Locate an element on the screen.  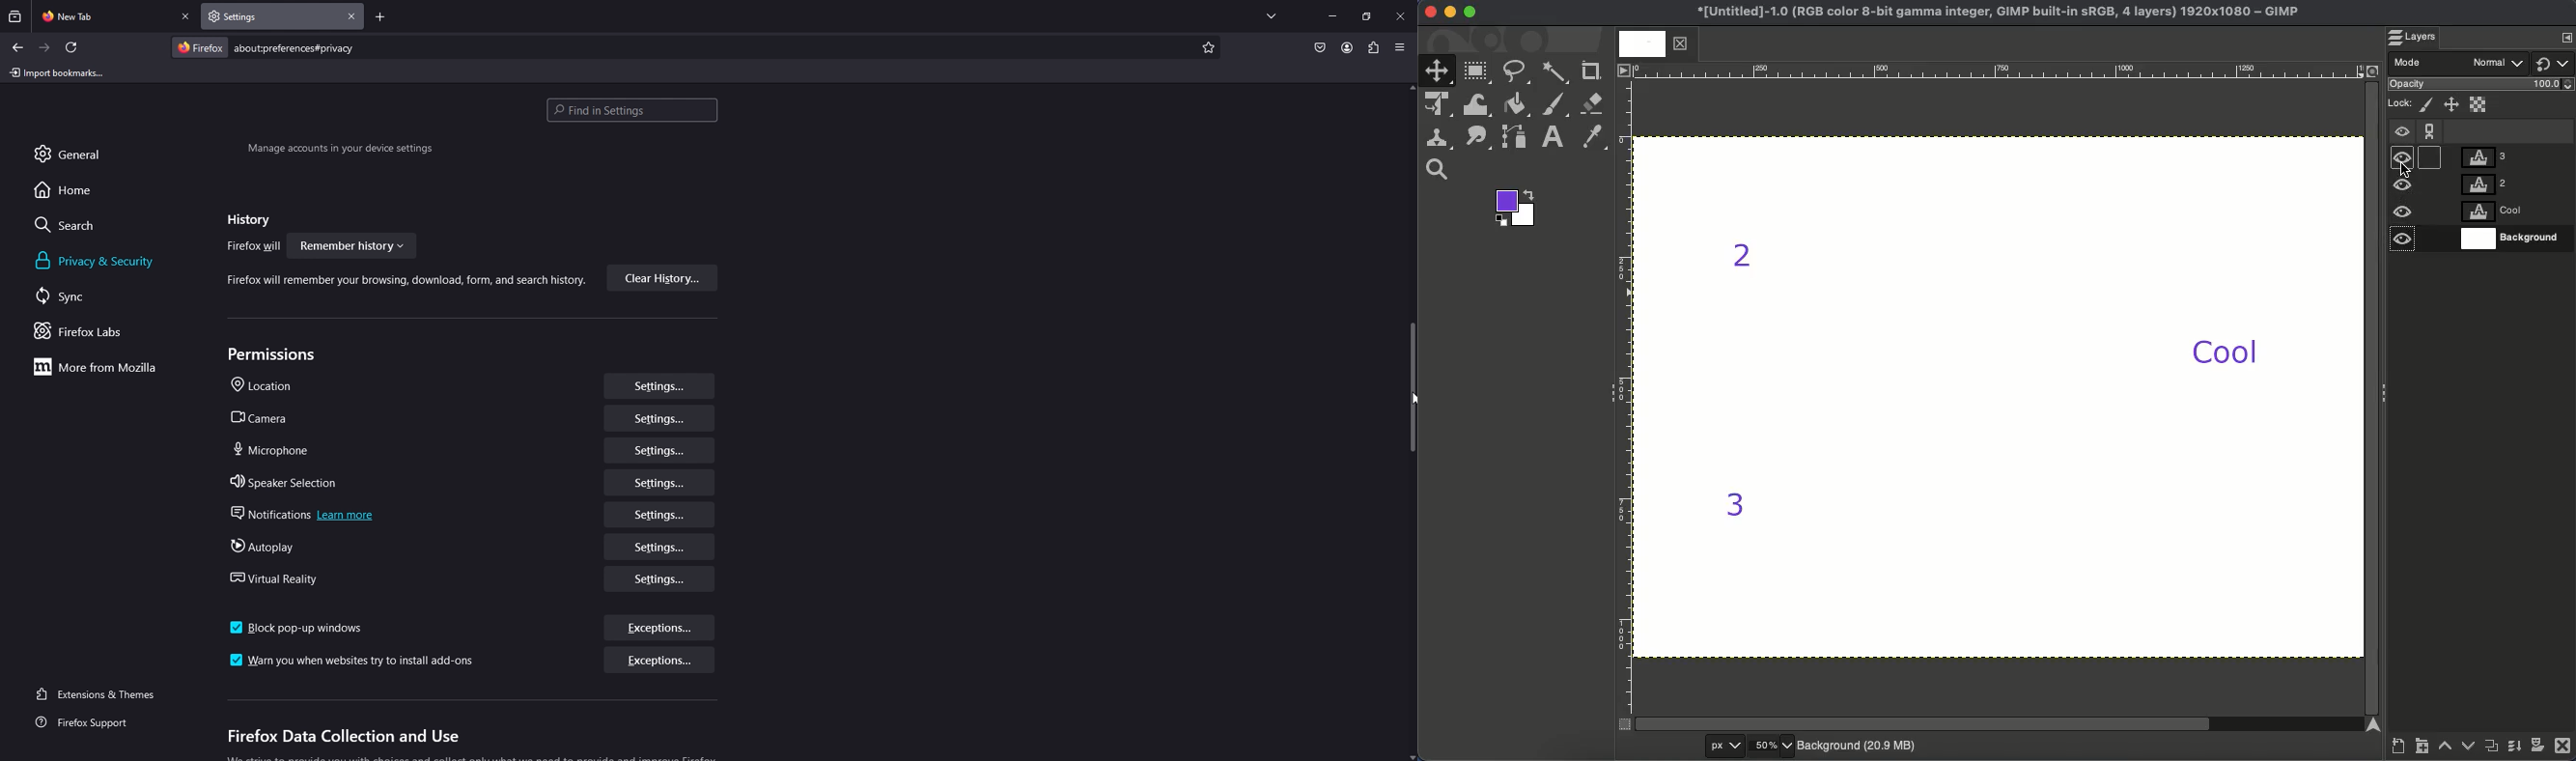
Close is located at coordinates (2562, 748).